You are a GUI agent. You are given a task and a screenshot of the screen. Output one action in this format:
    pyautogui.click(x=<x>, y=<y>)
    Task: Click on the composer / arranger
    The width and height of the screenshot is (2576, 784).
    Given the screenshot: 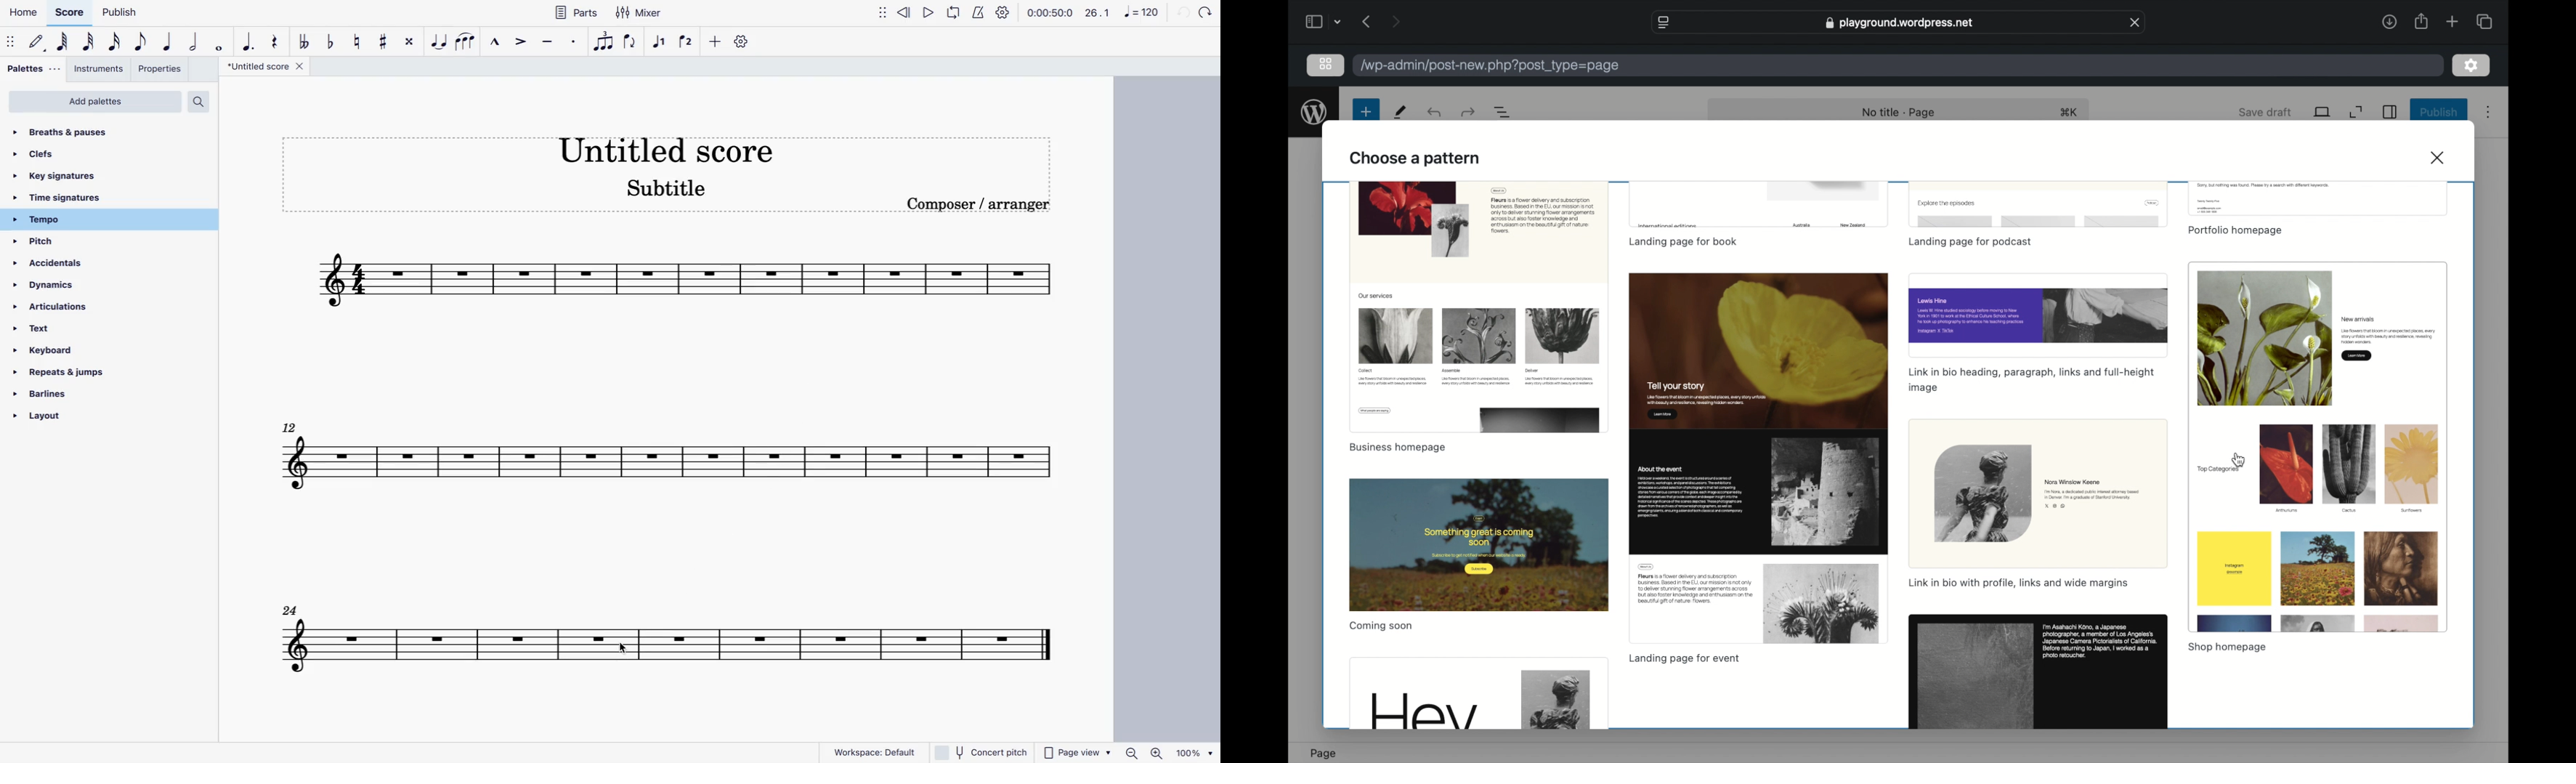 What is the action you would take?
    pyautogui.click(x=983, y=202)
    